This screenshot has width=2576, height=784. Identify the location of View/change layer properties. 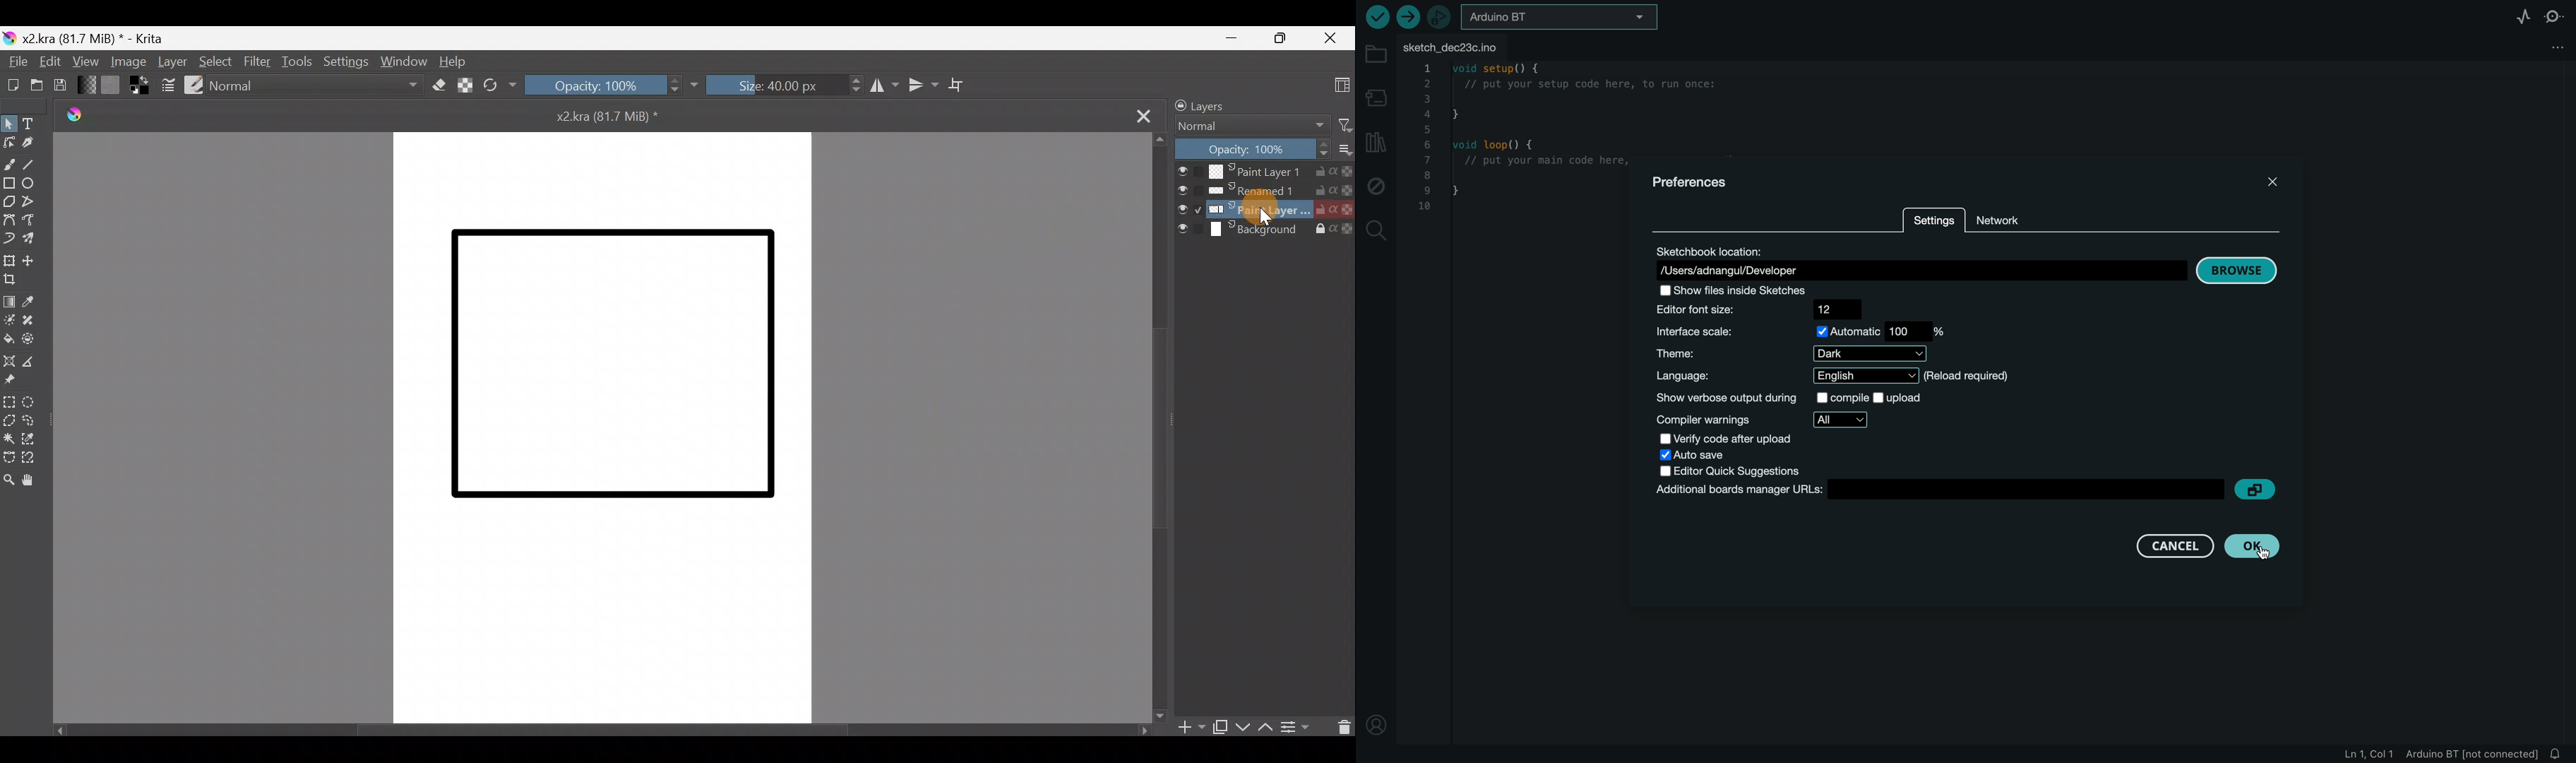
(1299, 726).